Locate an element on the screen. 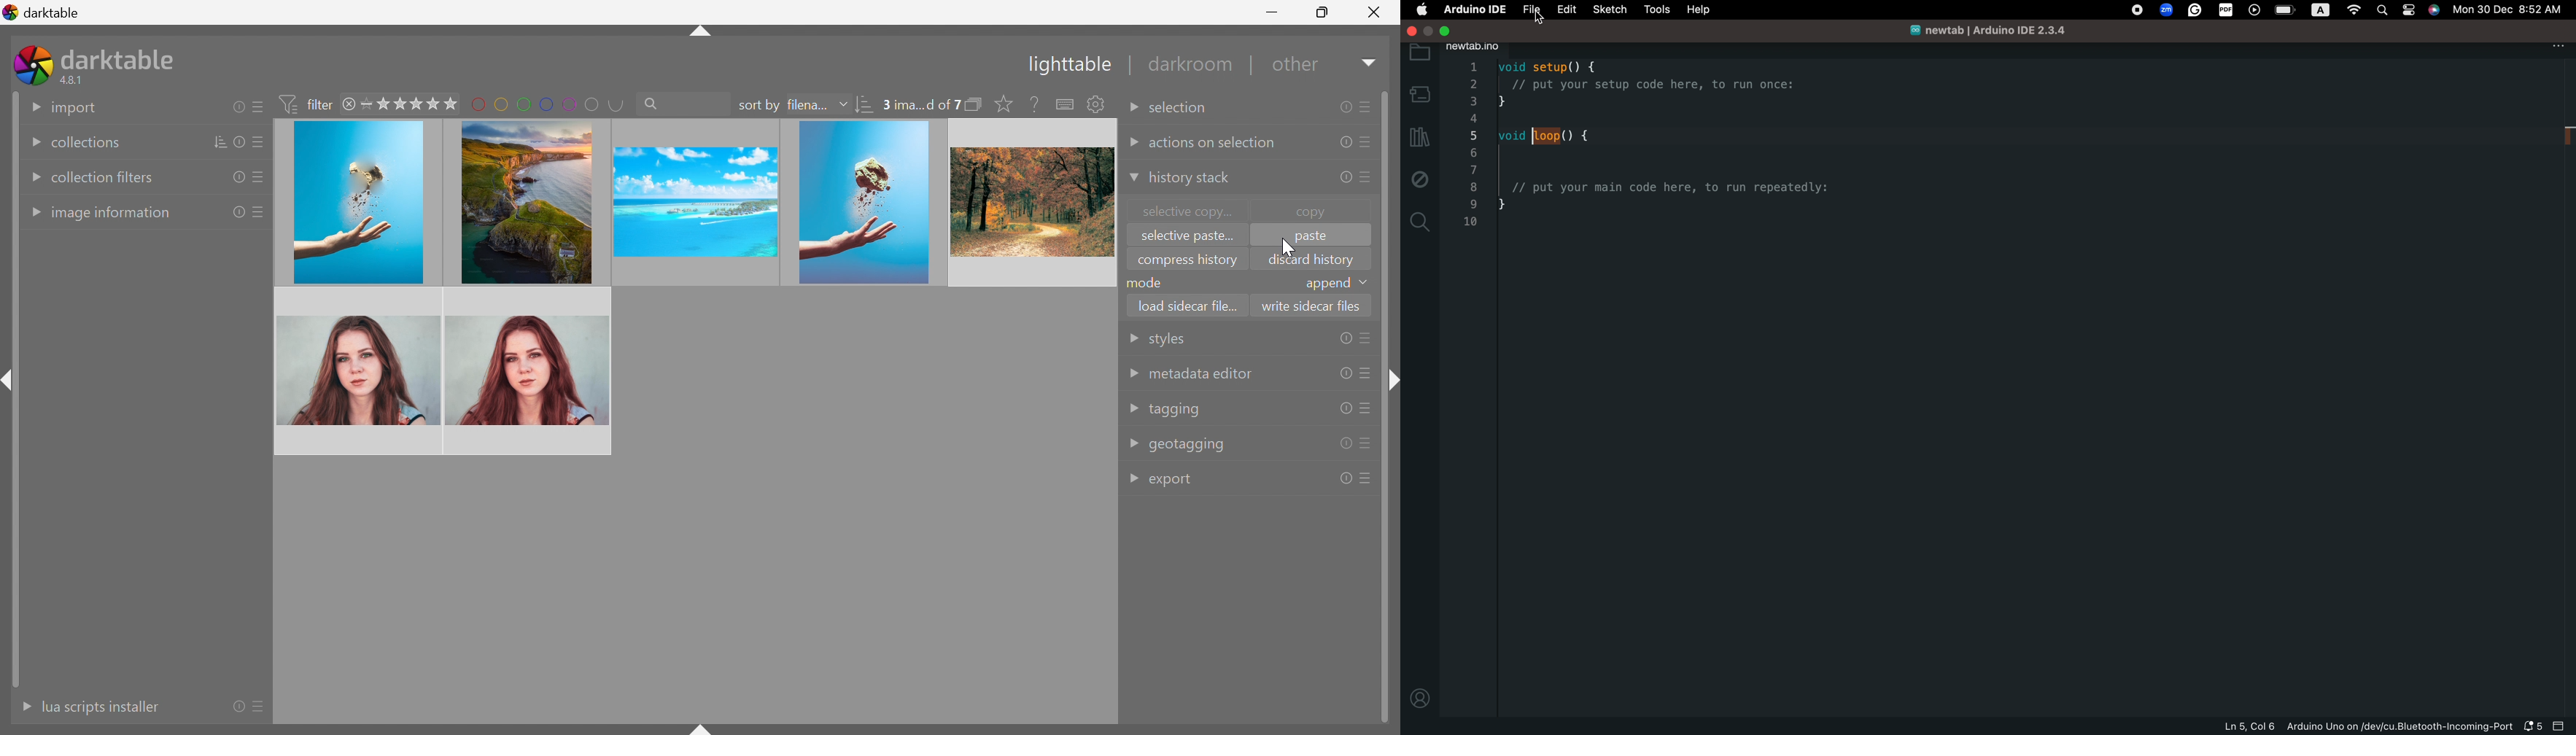 This screenshot has height=756, width=2576. presets is located at coordinates (1369, 176).